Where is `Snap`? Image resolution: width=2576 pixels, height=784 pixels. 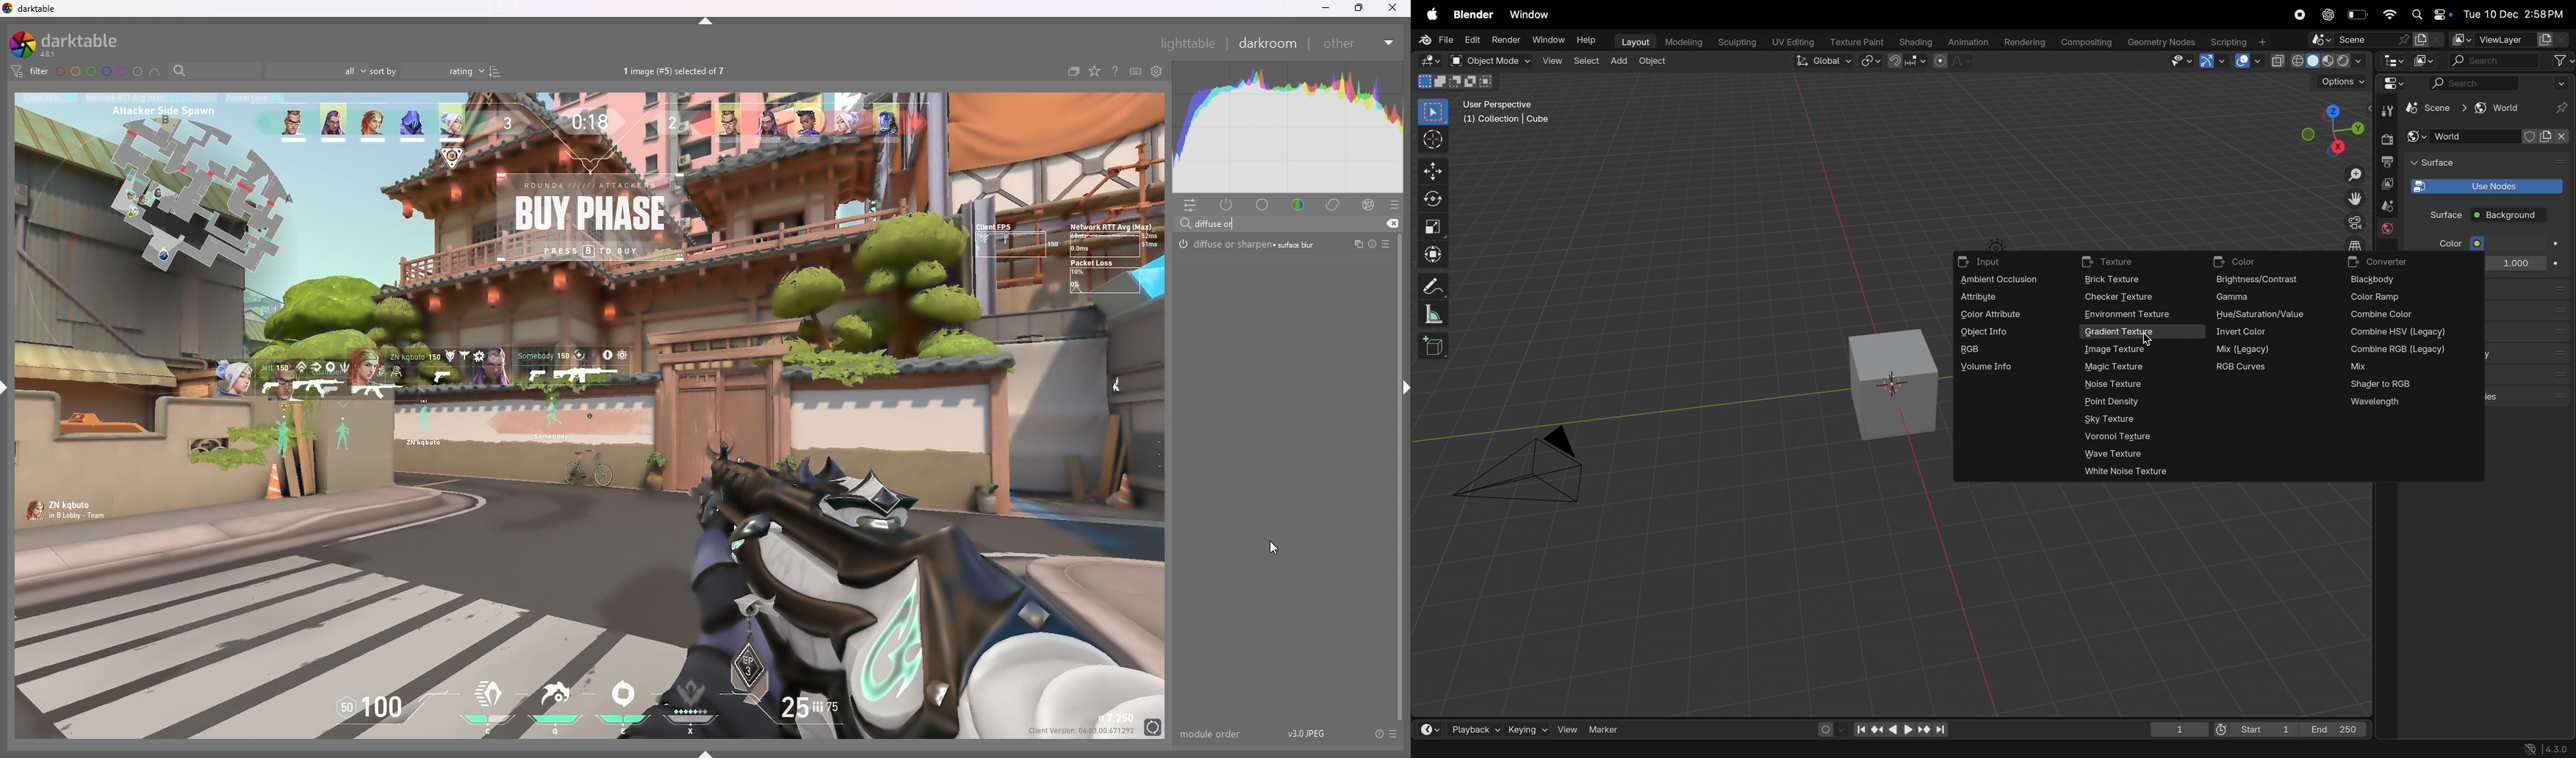 Snap is located at coordinates (1910, 61).